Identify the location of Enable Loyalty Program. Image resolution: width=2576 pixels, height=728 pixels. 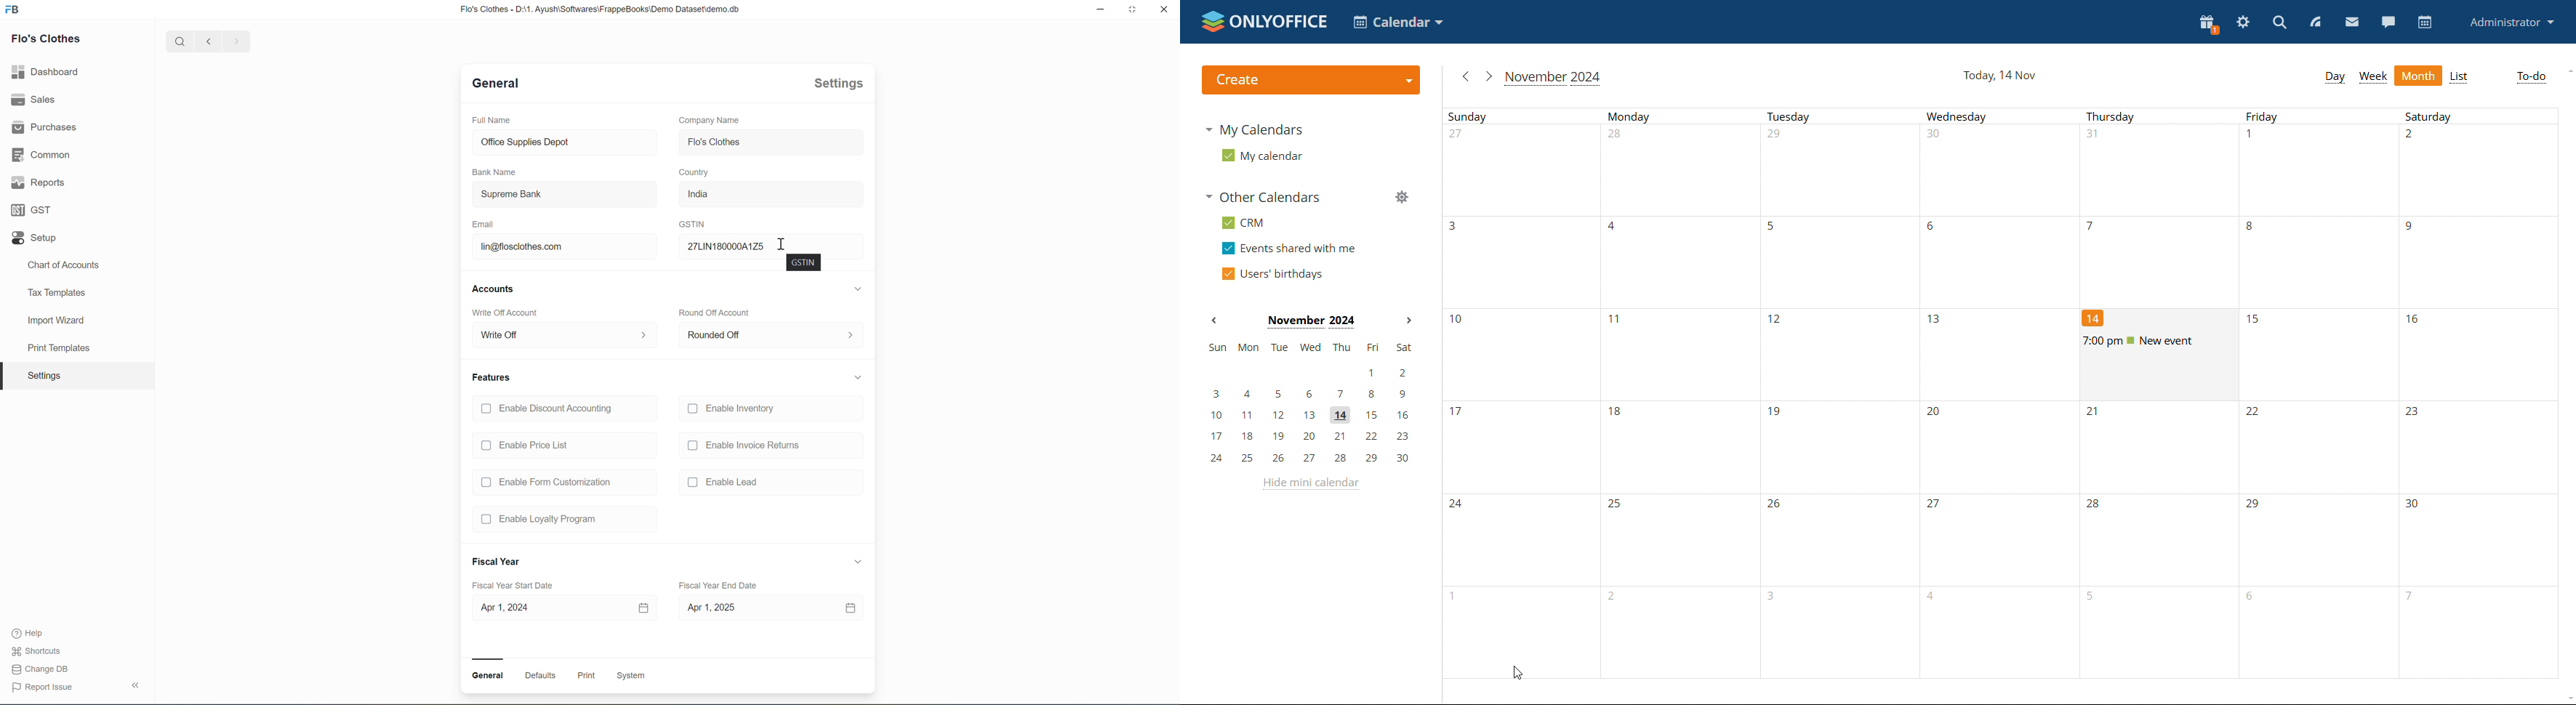
(540, 520).